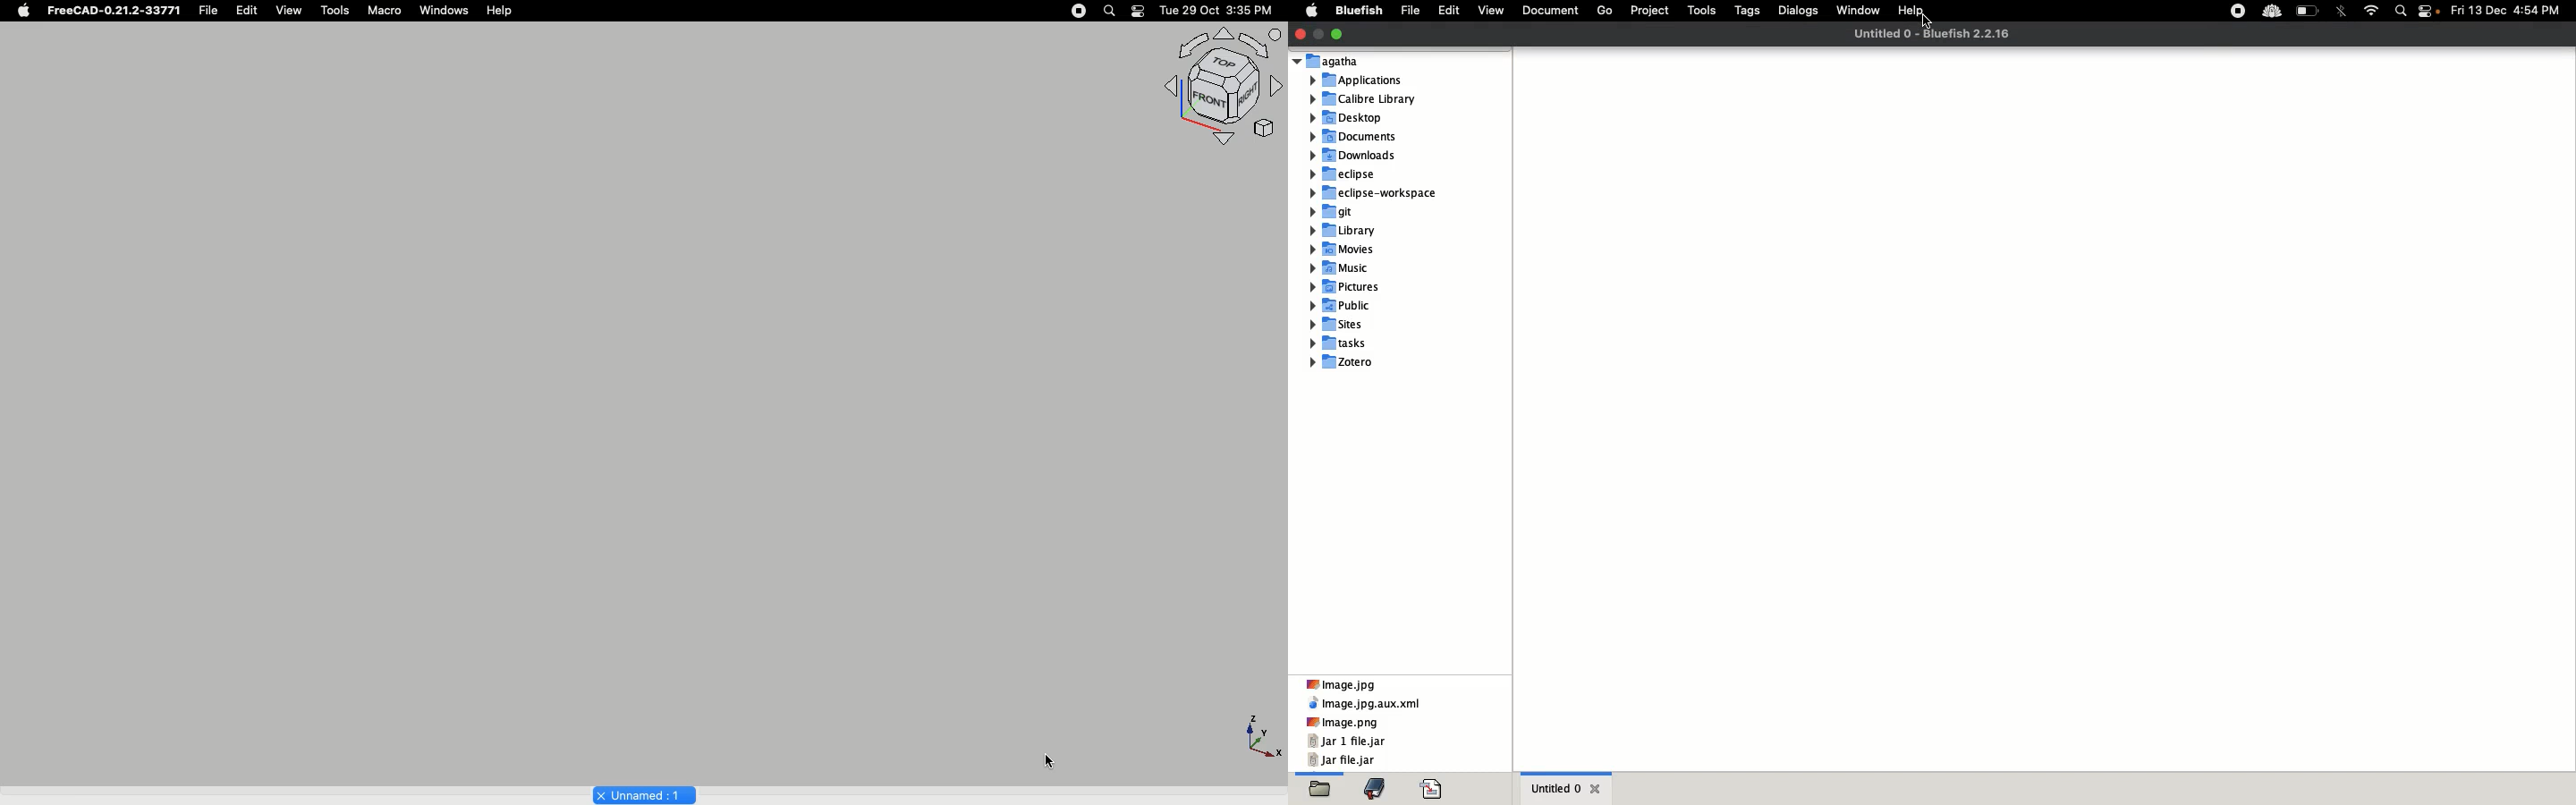 This screenshot has height=812, width=2576. Describe the element at coordinates (1357, 156) in the screenshot. I see `downloads` at that location.